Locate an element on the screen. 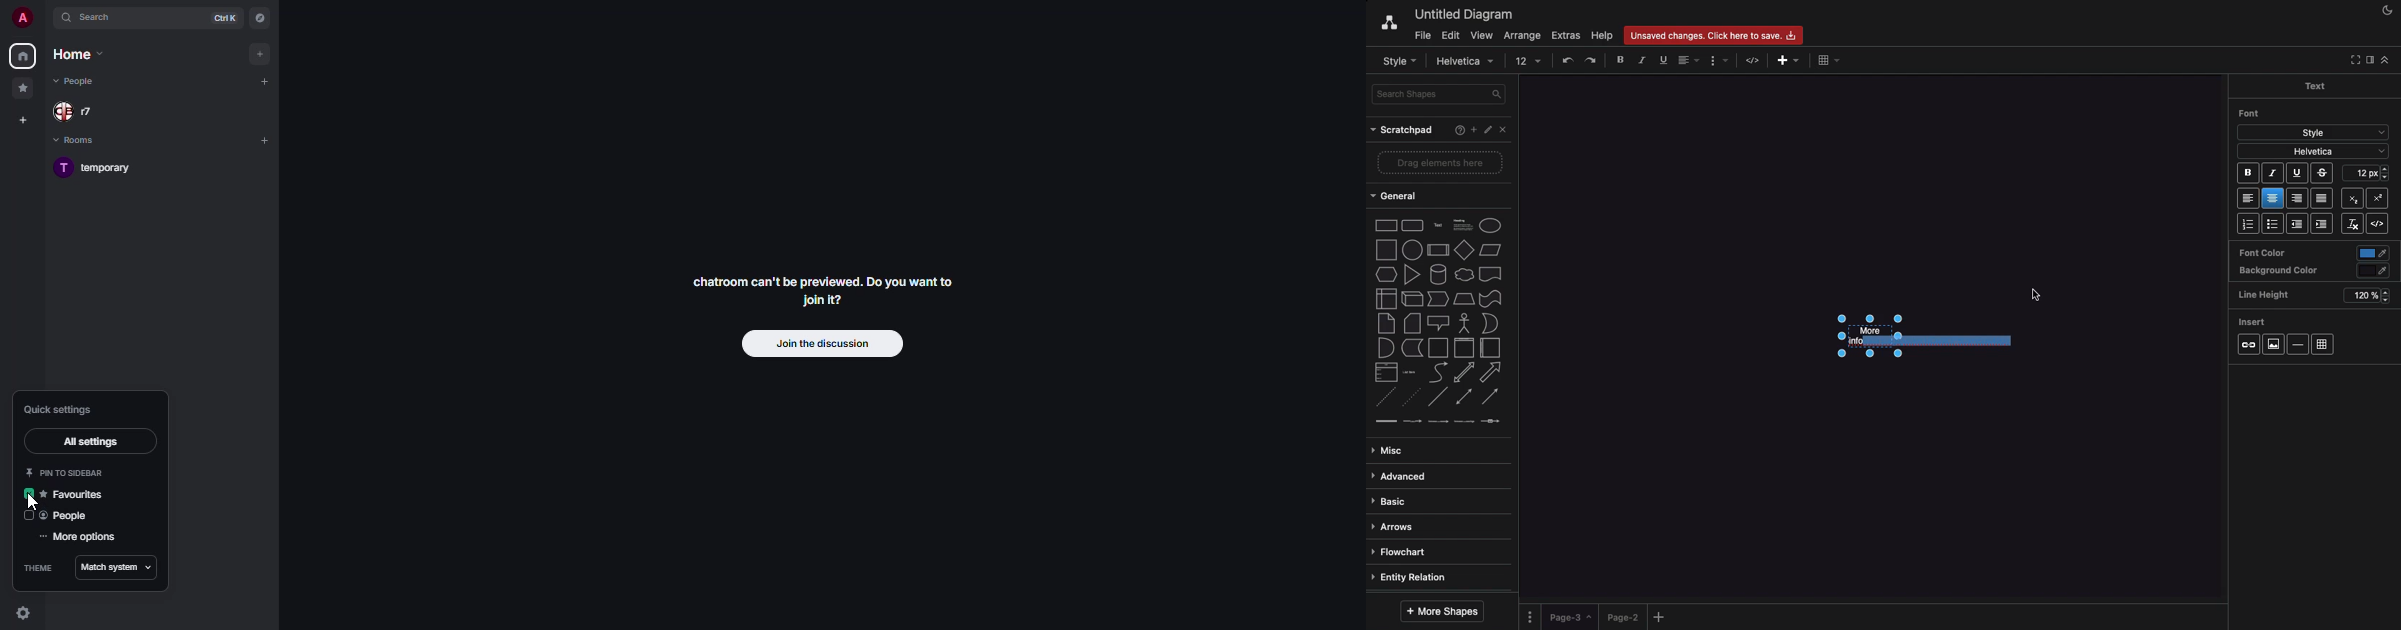 The image size is (2408, 644). Italic is located at coordinates (2273, 173).